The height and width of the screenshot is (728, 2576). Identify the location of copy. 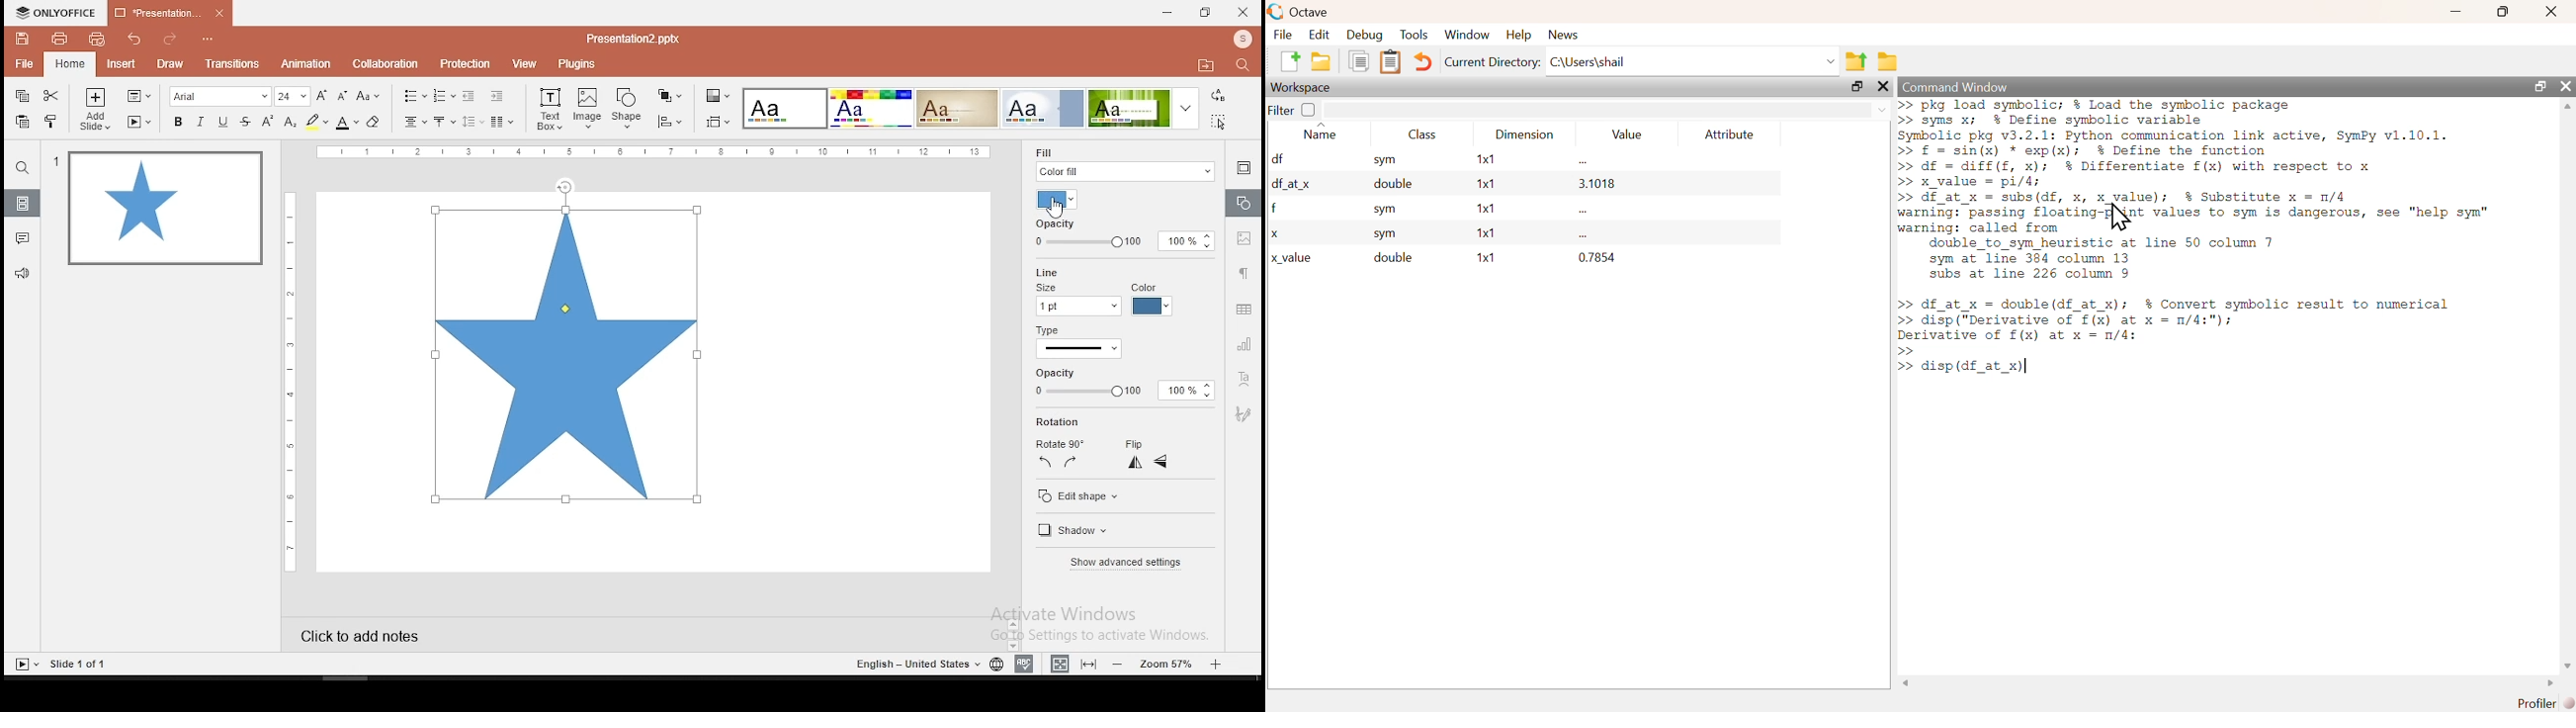
(21, 97).